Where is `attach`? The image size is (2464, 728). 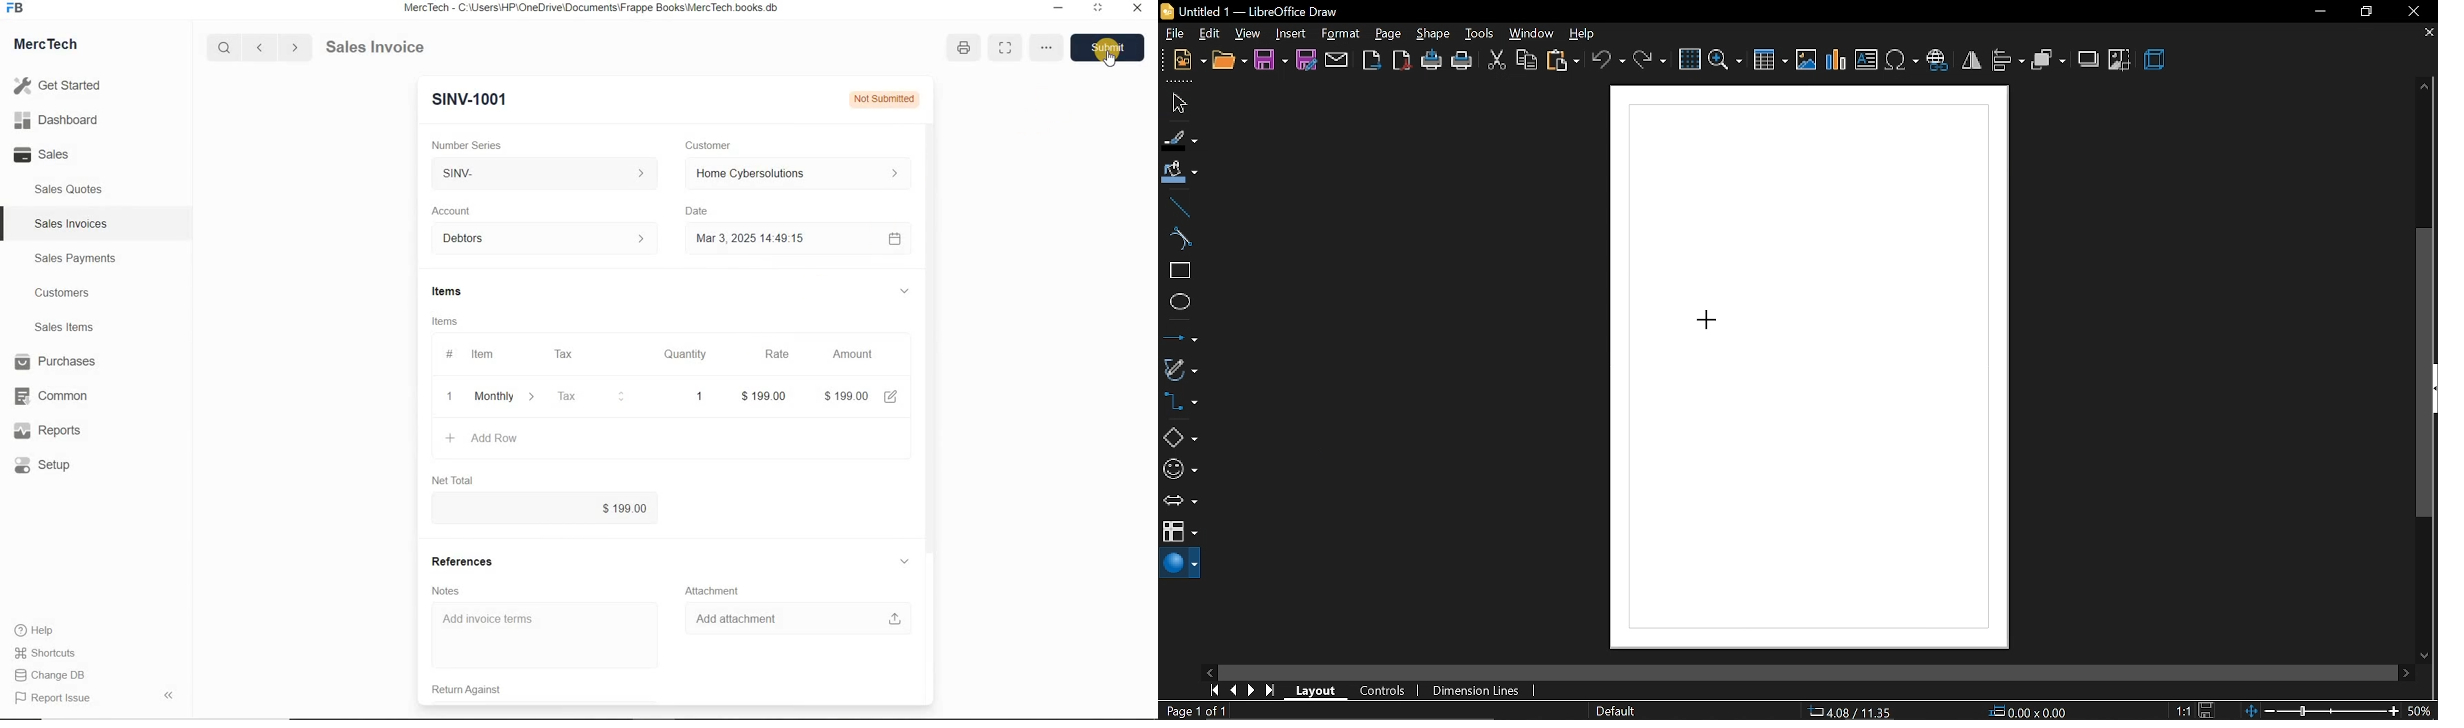
attach is located at coordinates (1337, 61).